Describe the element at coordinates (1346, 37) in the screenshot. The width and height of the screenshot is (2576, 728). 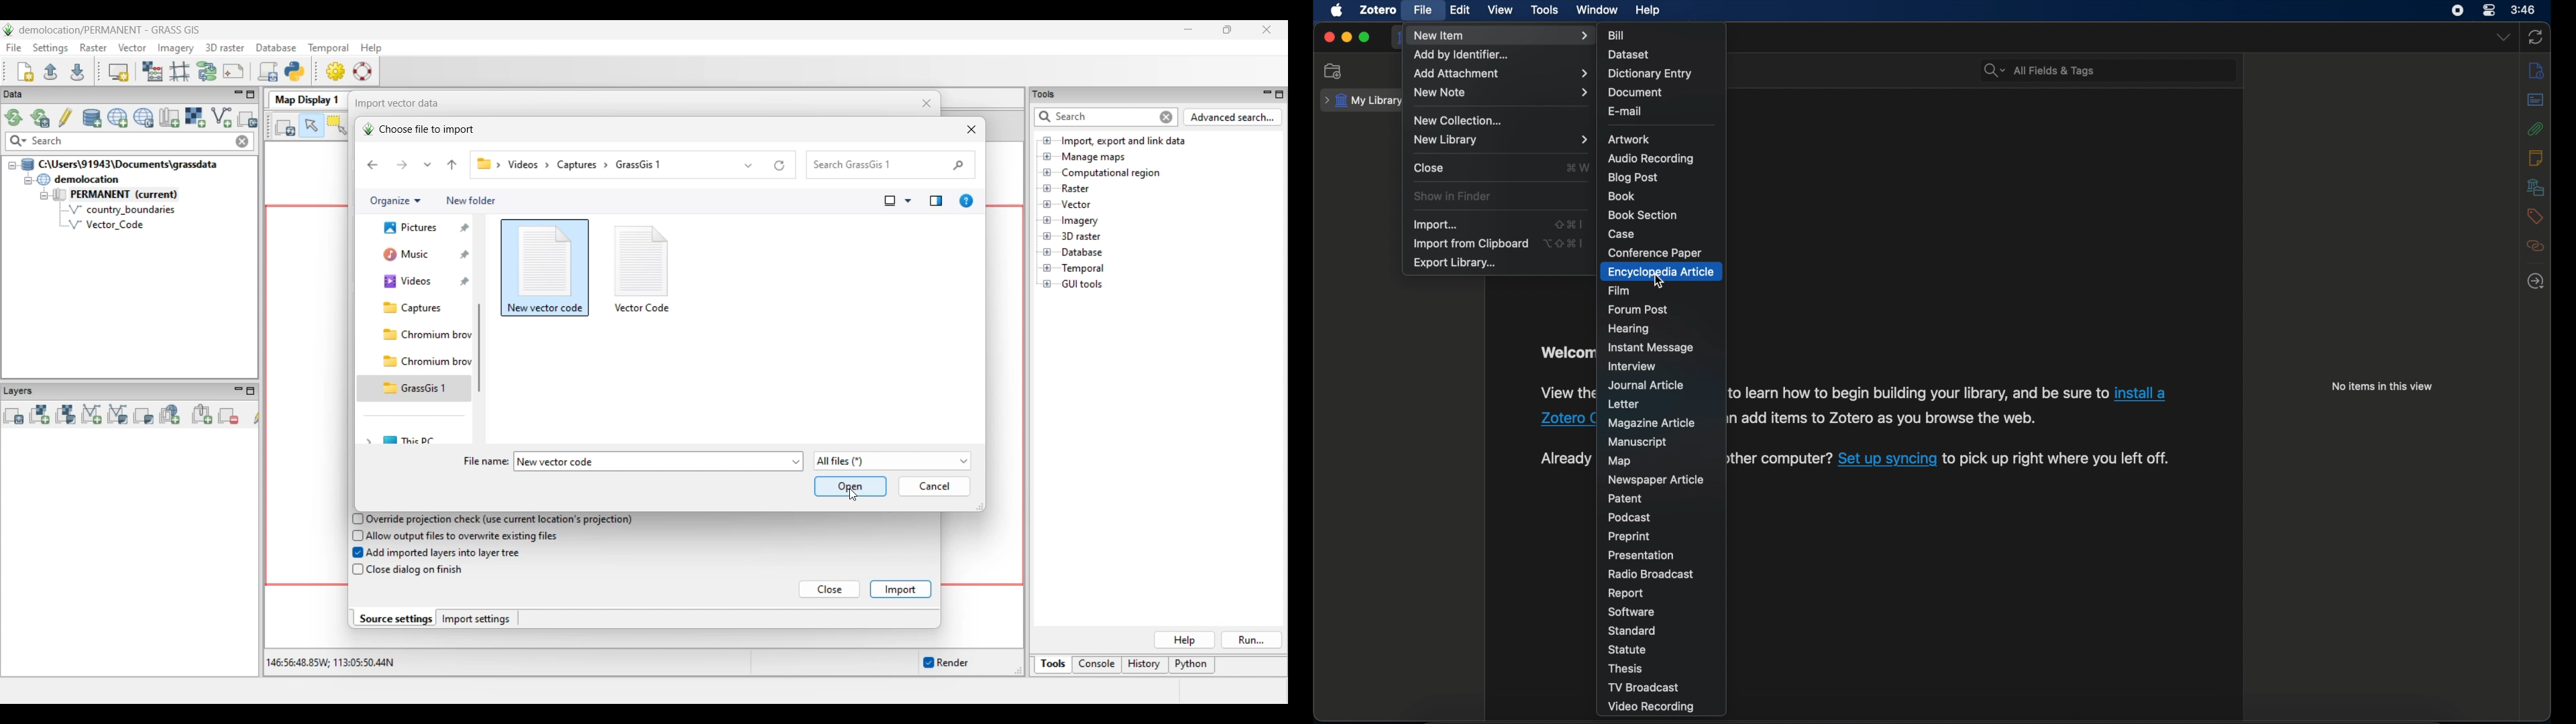
I see `minimize` at that location.